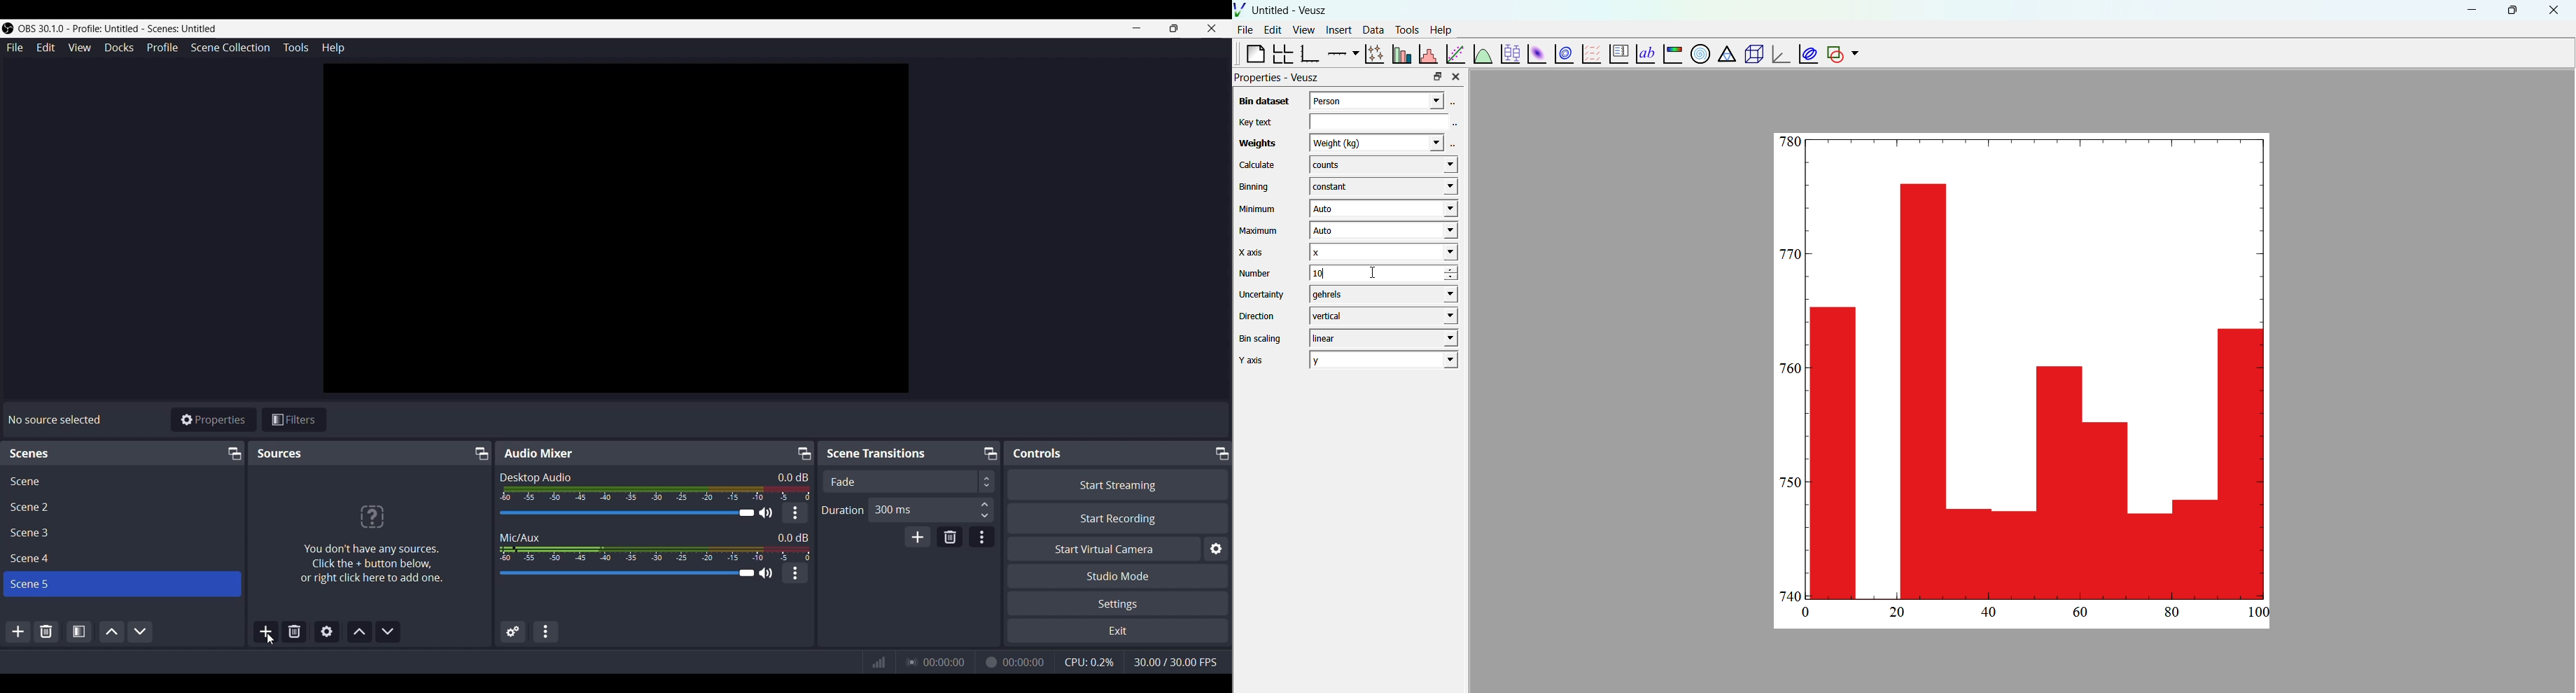 Image resolution: width=2576 pixels, height=700 pixels. I want to click on 30.00/30.00 FPS, so click(1175, 662).